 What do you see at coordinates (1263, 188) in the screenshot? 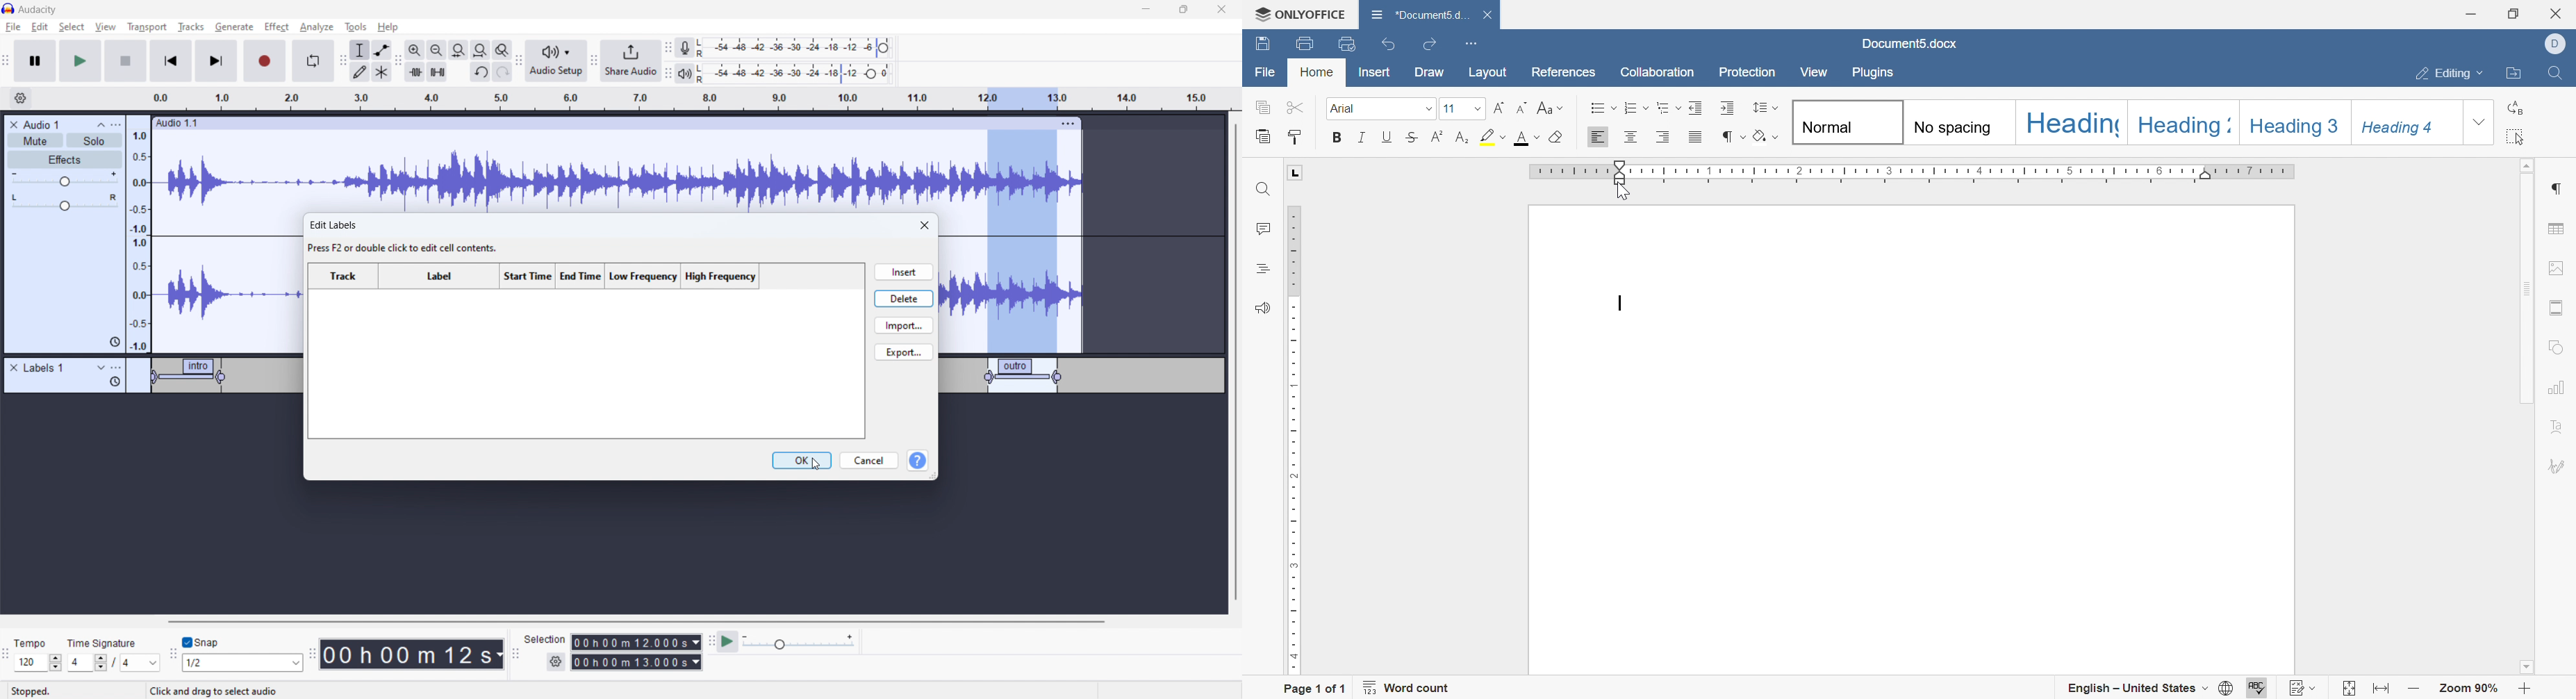
I see `find` at bounding box center [1263, 188].